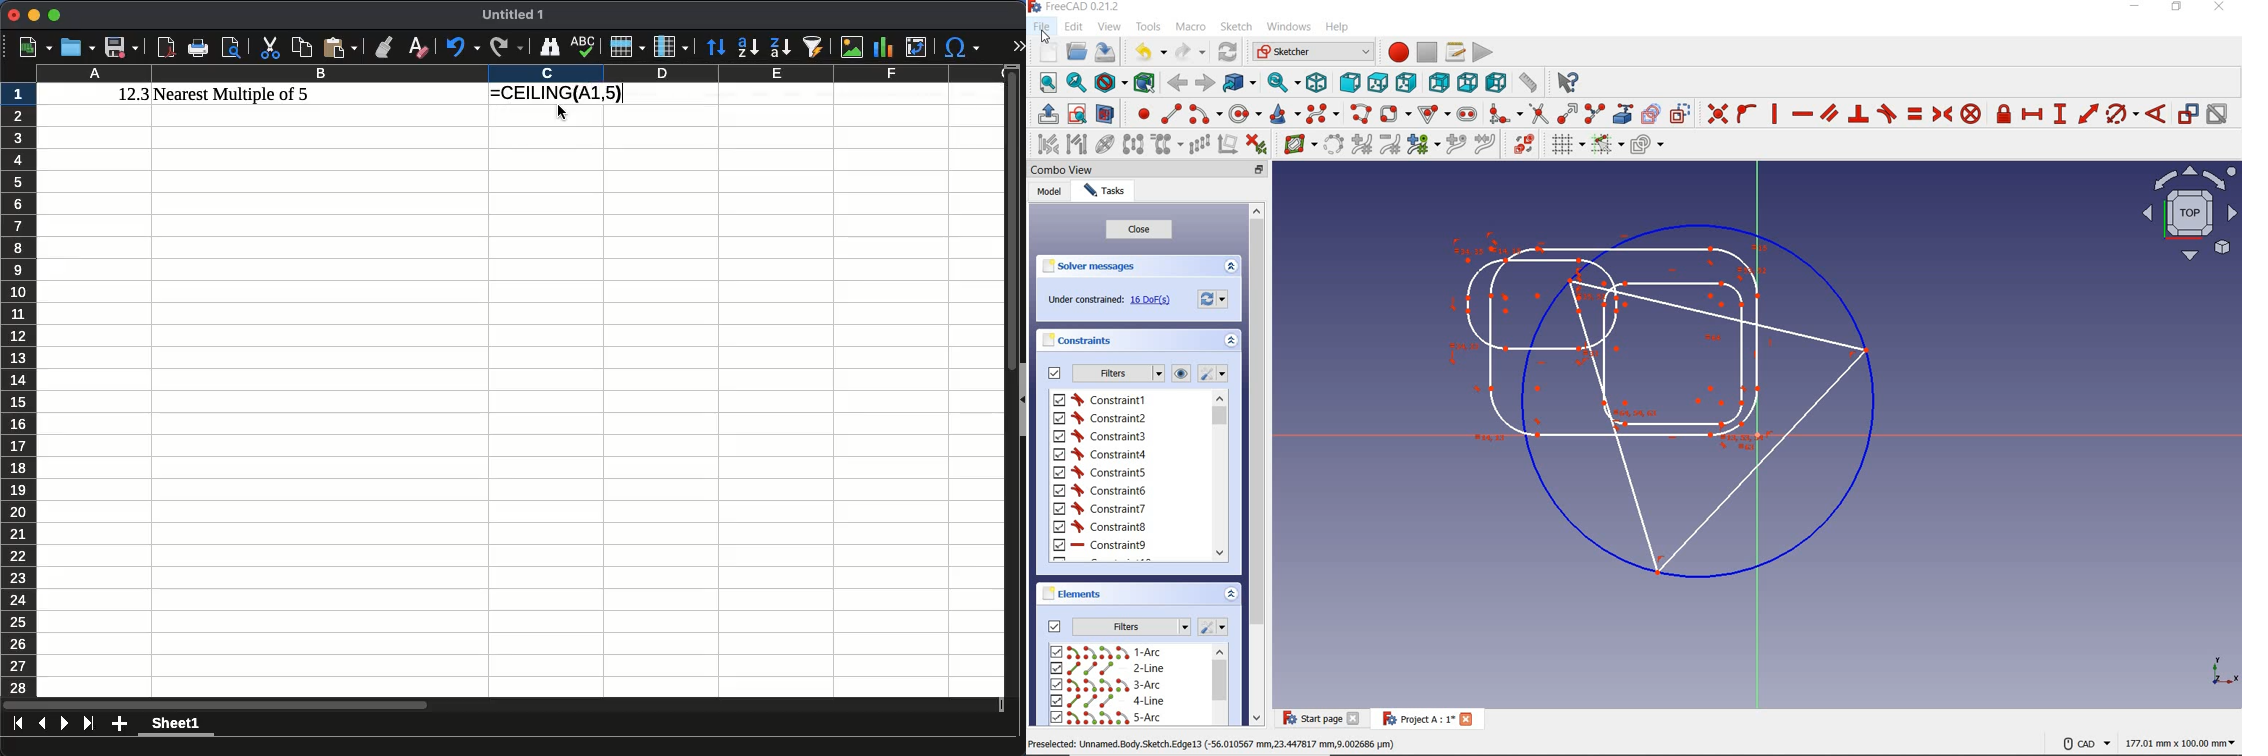 The height and width of the screenshot is (756, 2268). I want to click on scroll, so click(1005, 389).